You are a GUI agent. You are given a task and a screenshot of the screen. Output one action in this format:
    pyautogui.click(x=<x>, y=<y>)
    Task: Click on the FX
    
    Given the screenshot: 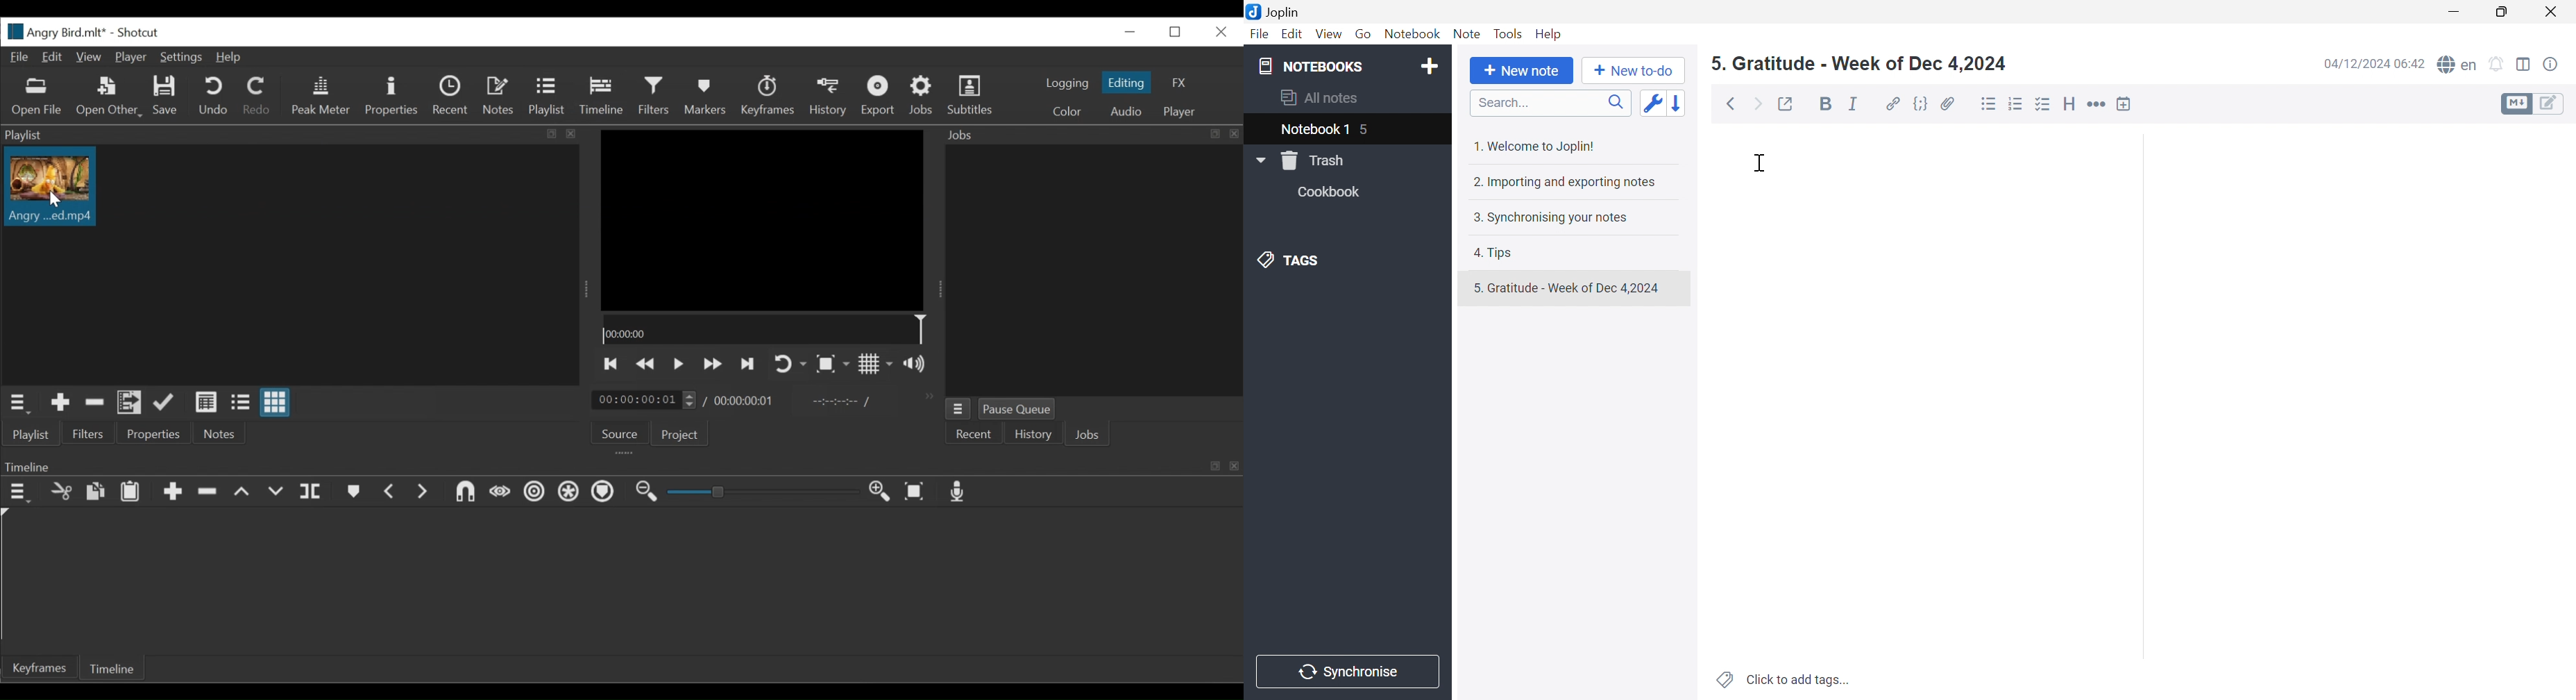 What is the action you would take?
    pyautogui.click(x=1179, y=82)
    